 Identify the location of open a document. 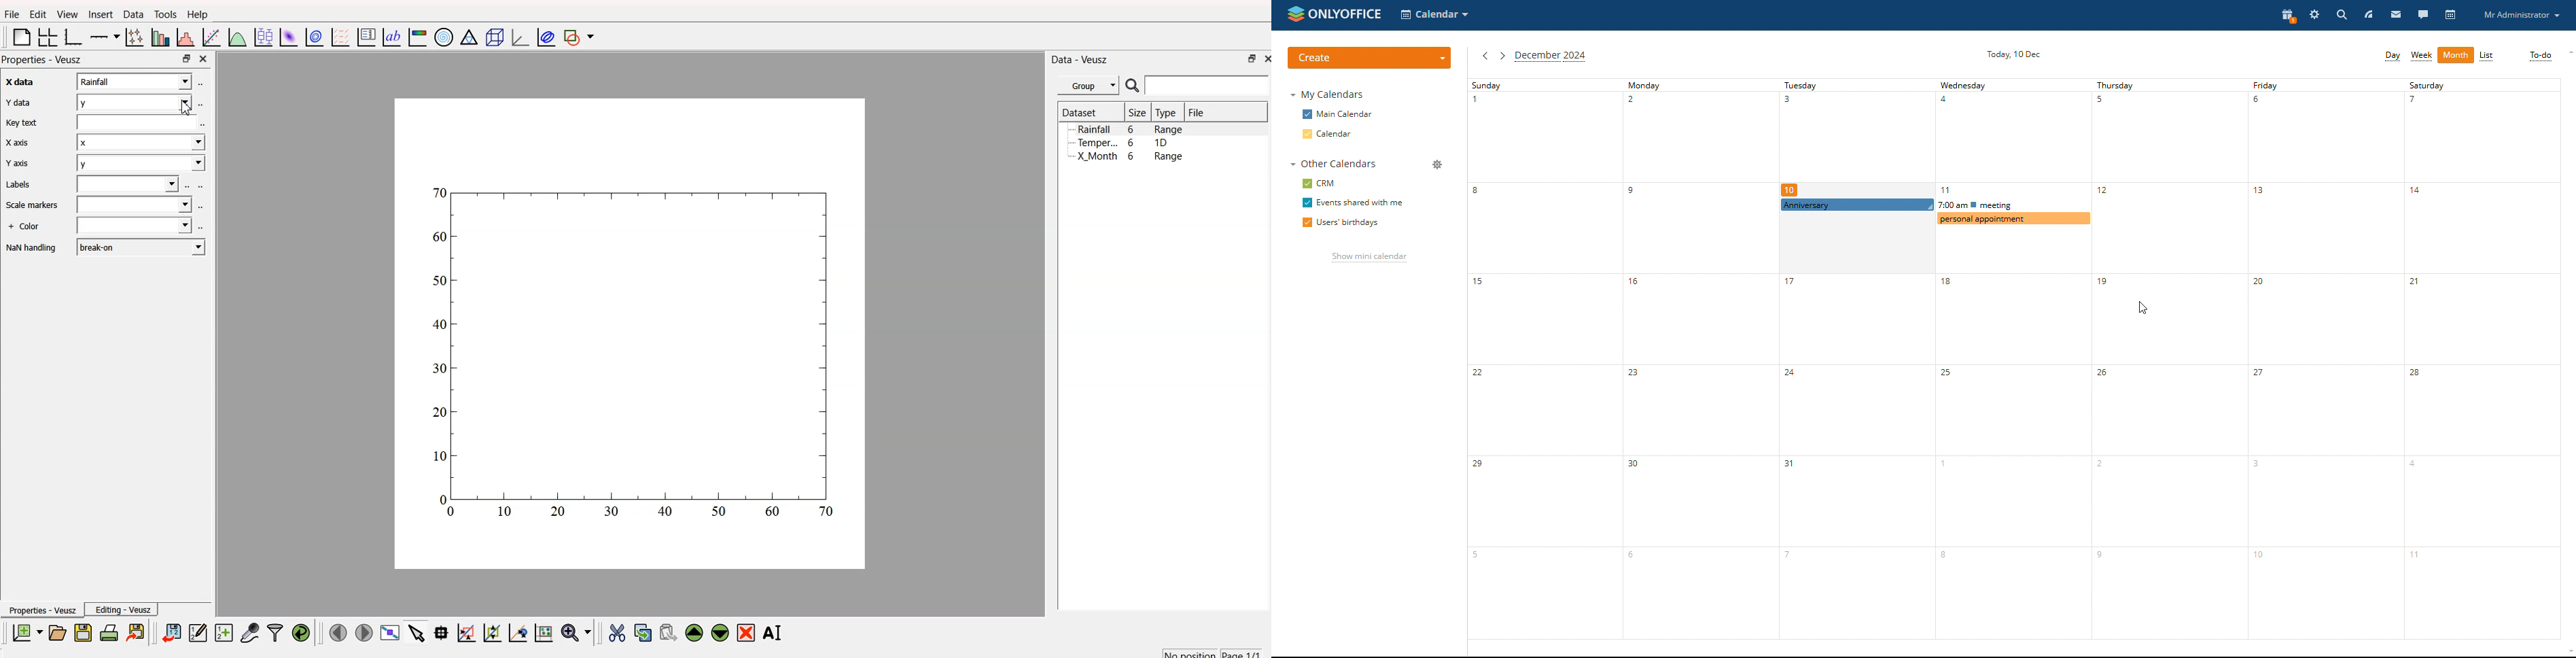
(56, 631).